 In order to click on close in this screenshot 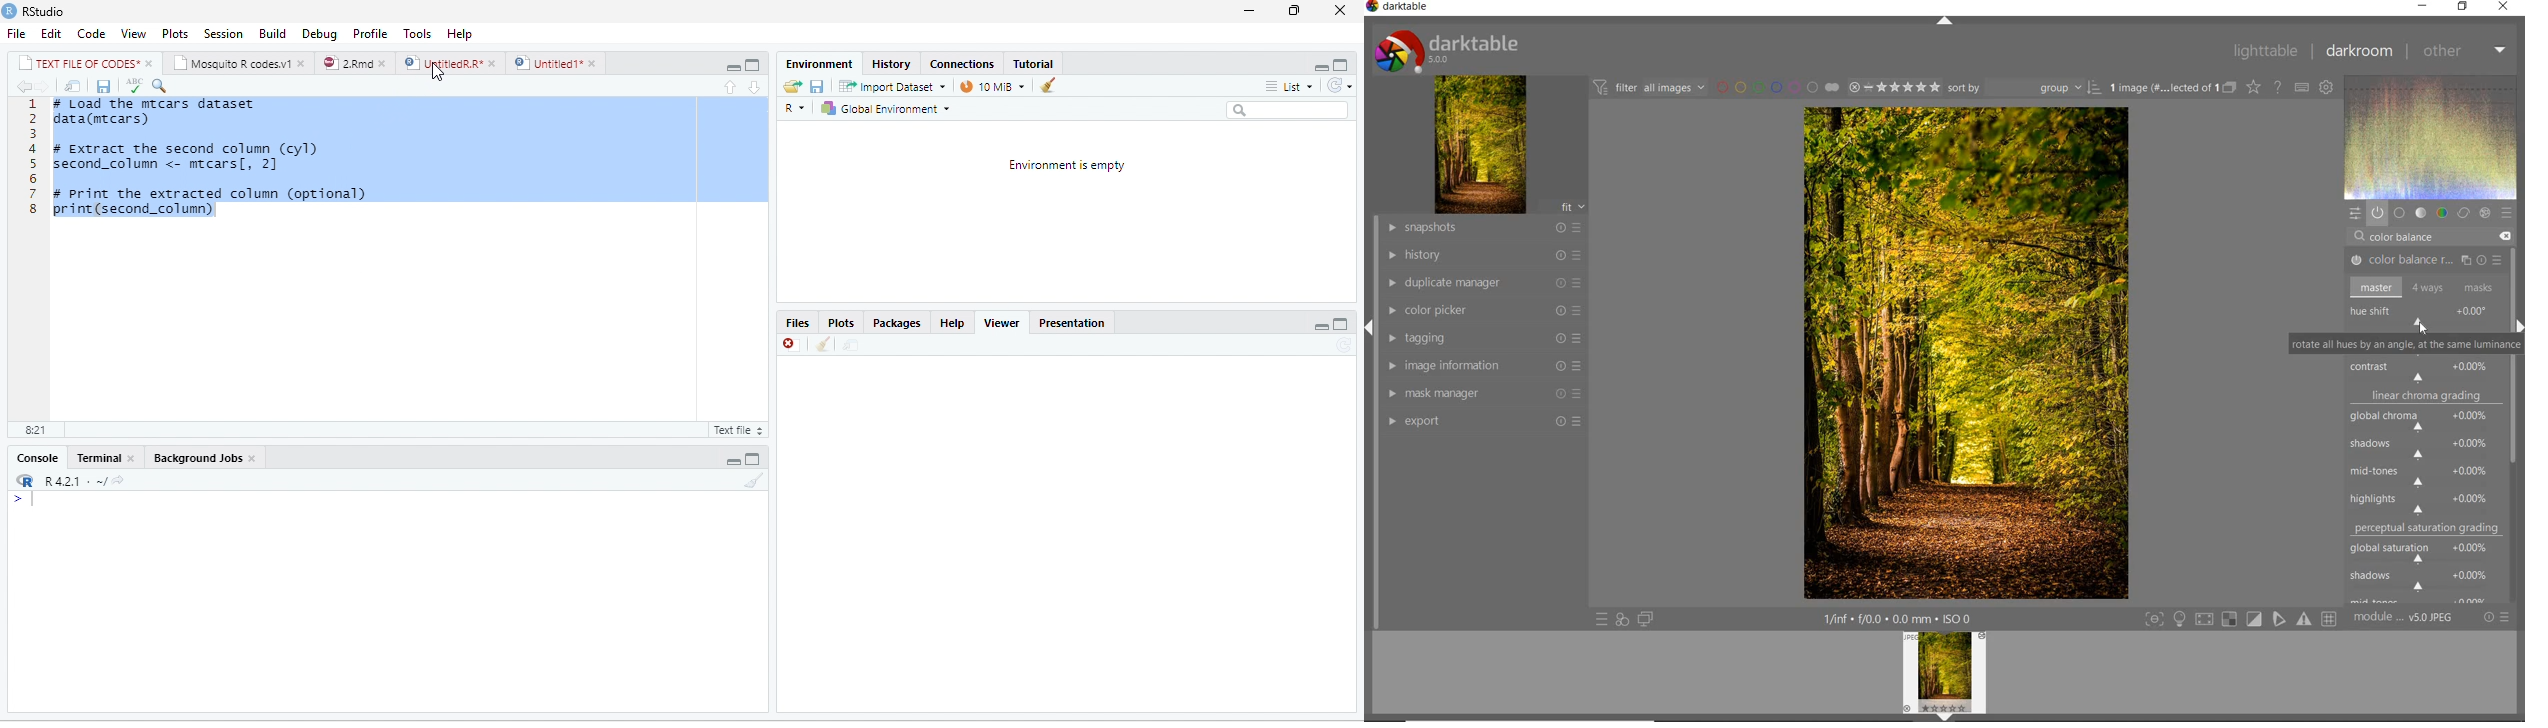, I will do `click(492, 62)`.